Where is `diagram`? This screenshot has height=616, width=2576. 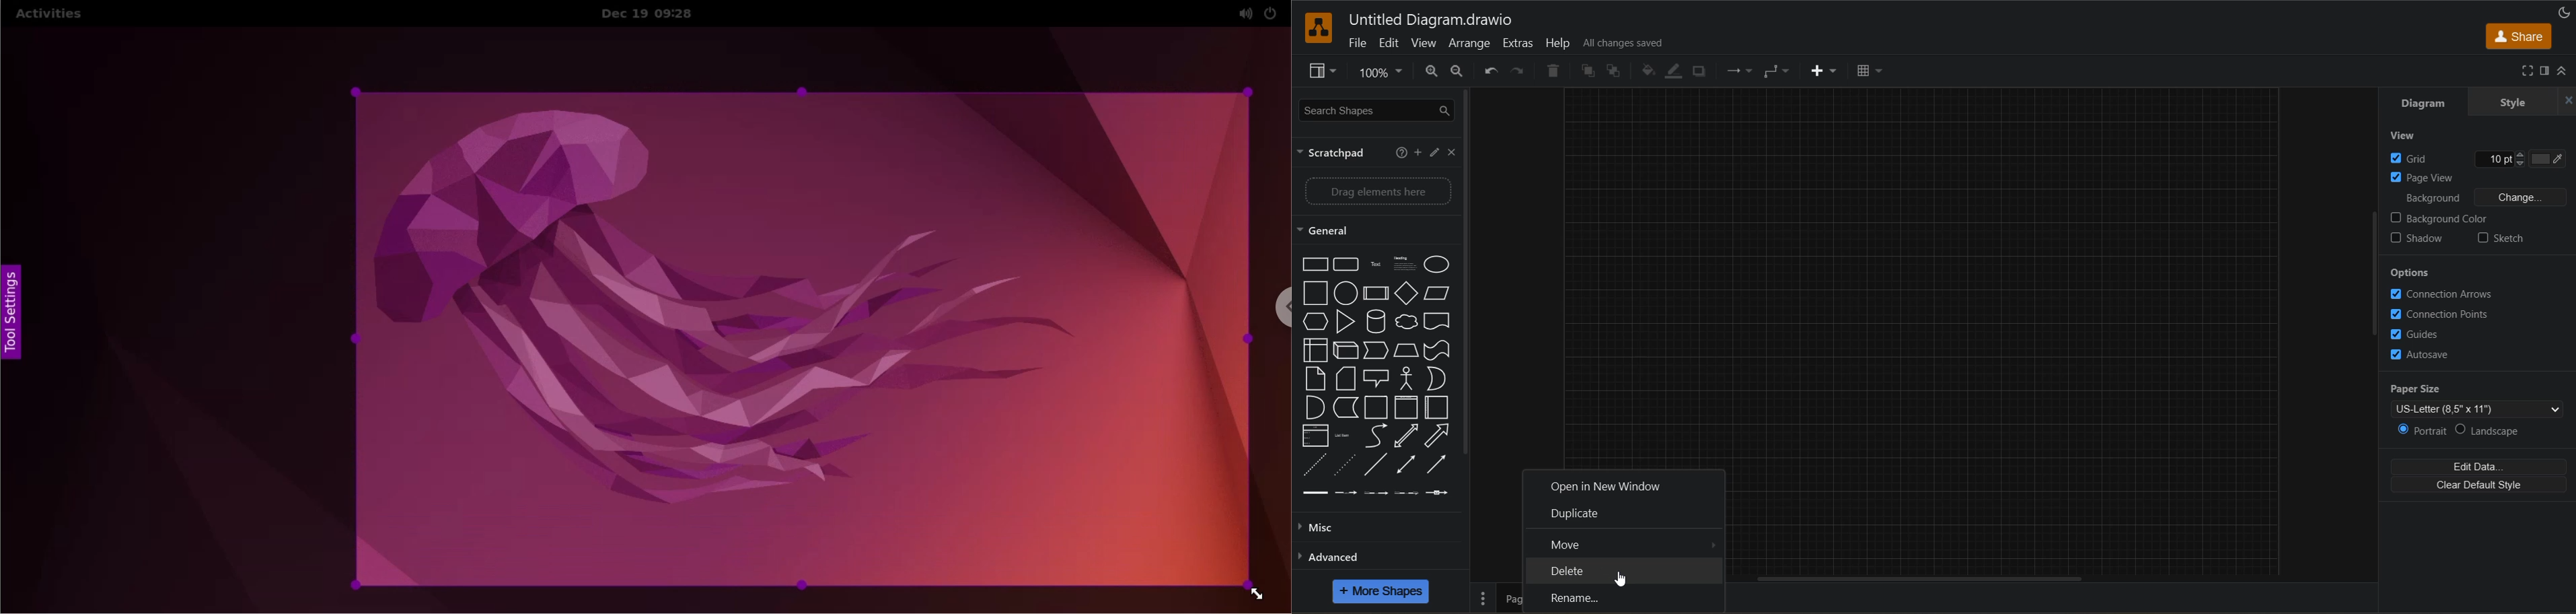
diagram is located at coordinates (2432, 103).